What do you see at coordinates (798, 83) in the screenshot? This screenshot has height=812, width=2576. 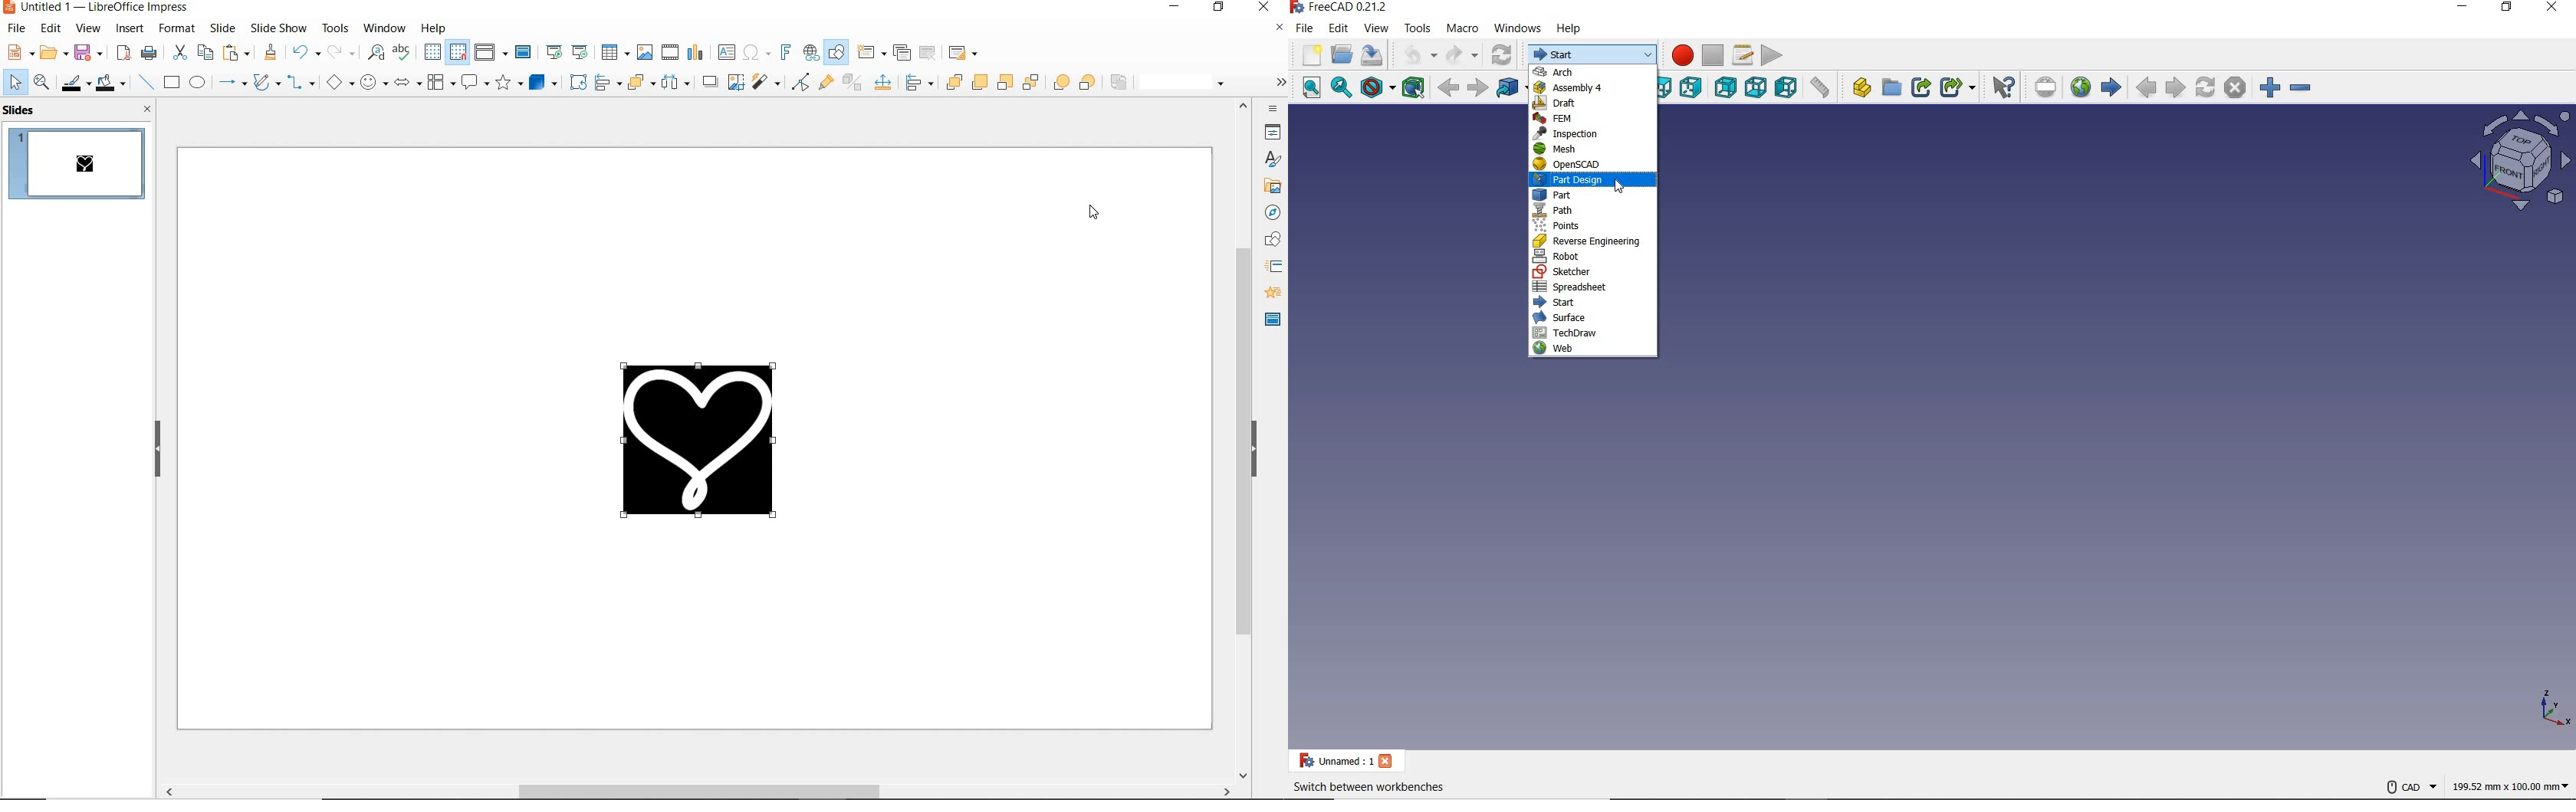 I see `toggle point edit mode` at bounding box center [798, 83].